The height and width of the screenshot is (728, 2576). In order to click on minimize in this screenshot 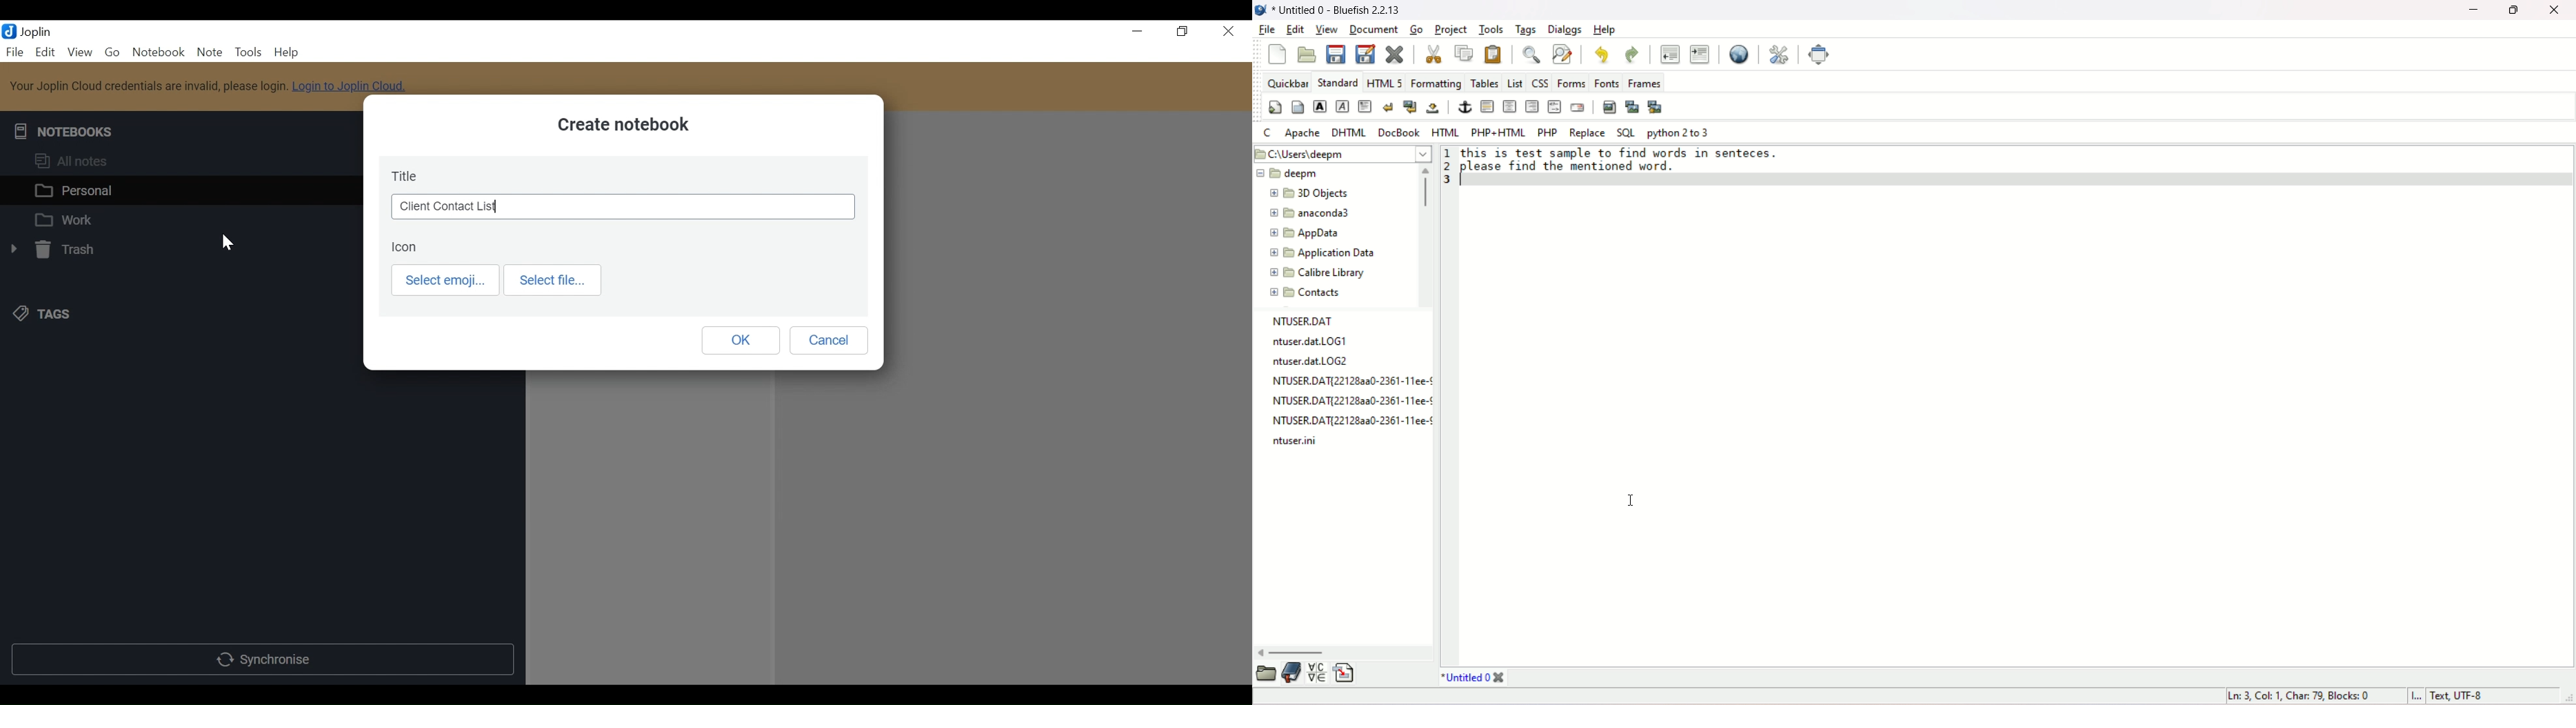, I will do `click(1135, 31)`.